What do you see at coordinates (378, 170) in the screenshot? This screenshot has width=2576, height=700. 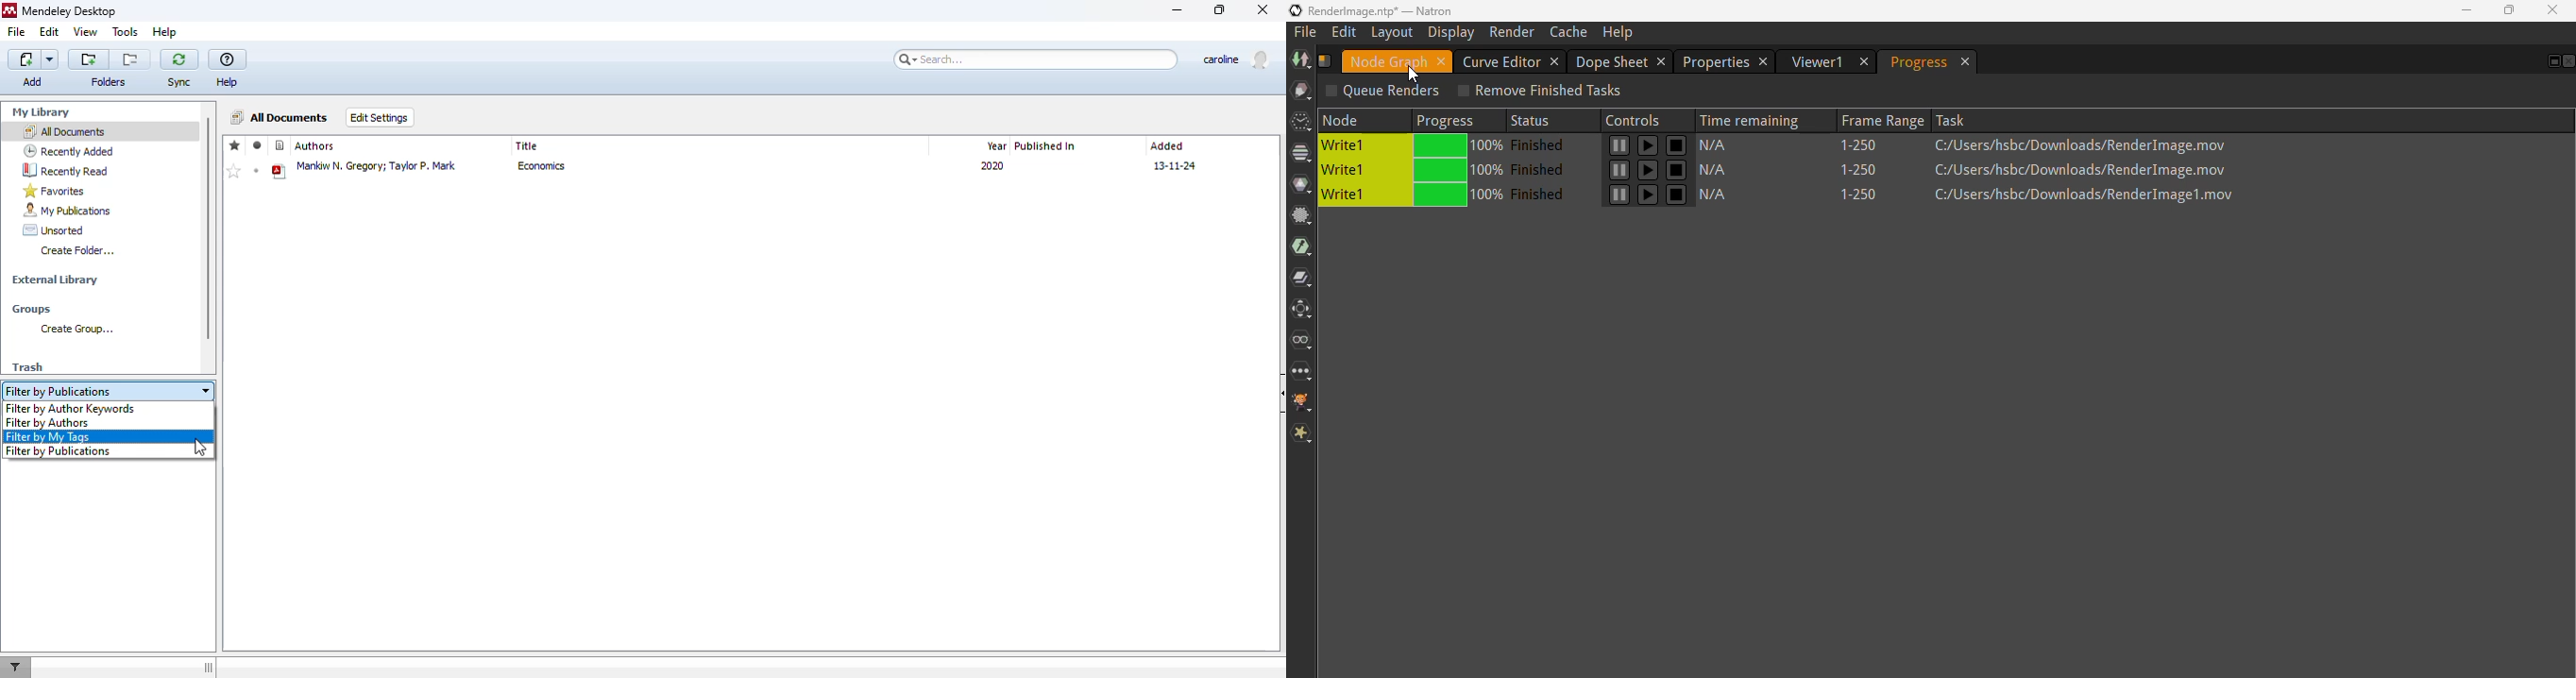 I see `manlow n, gregory,taylor p,mark` at bounding box center [378, 170].